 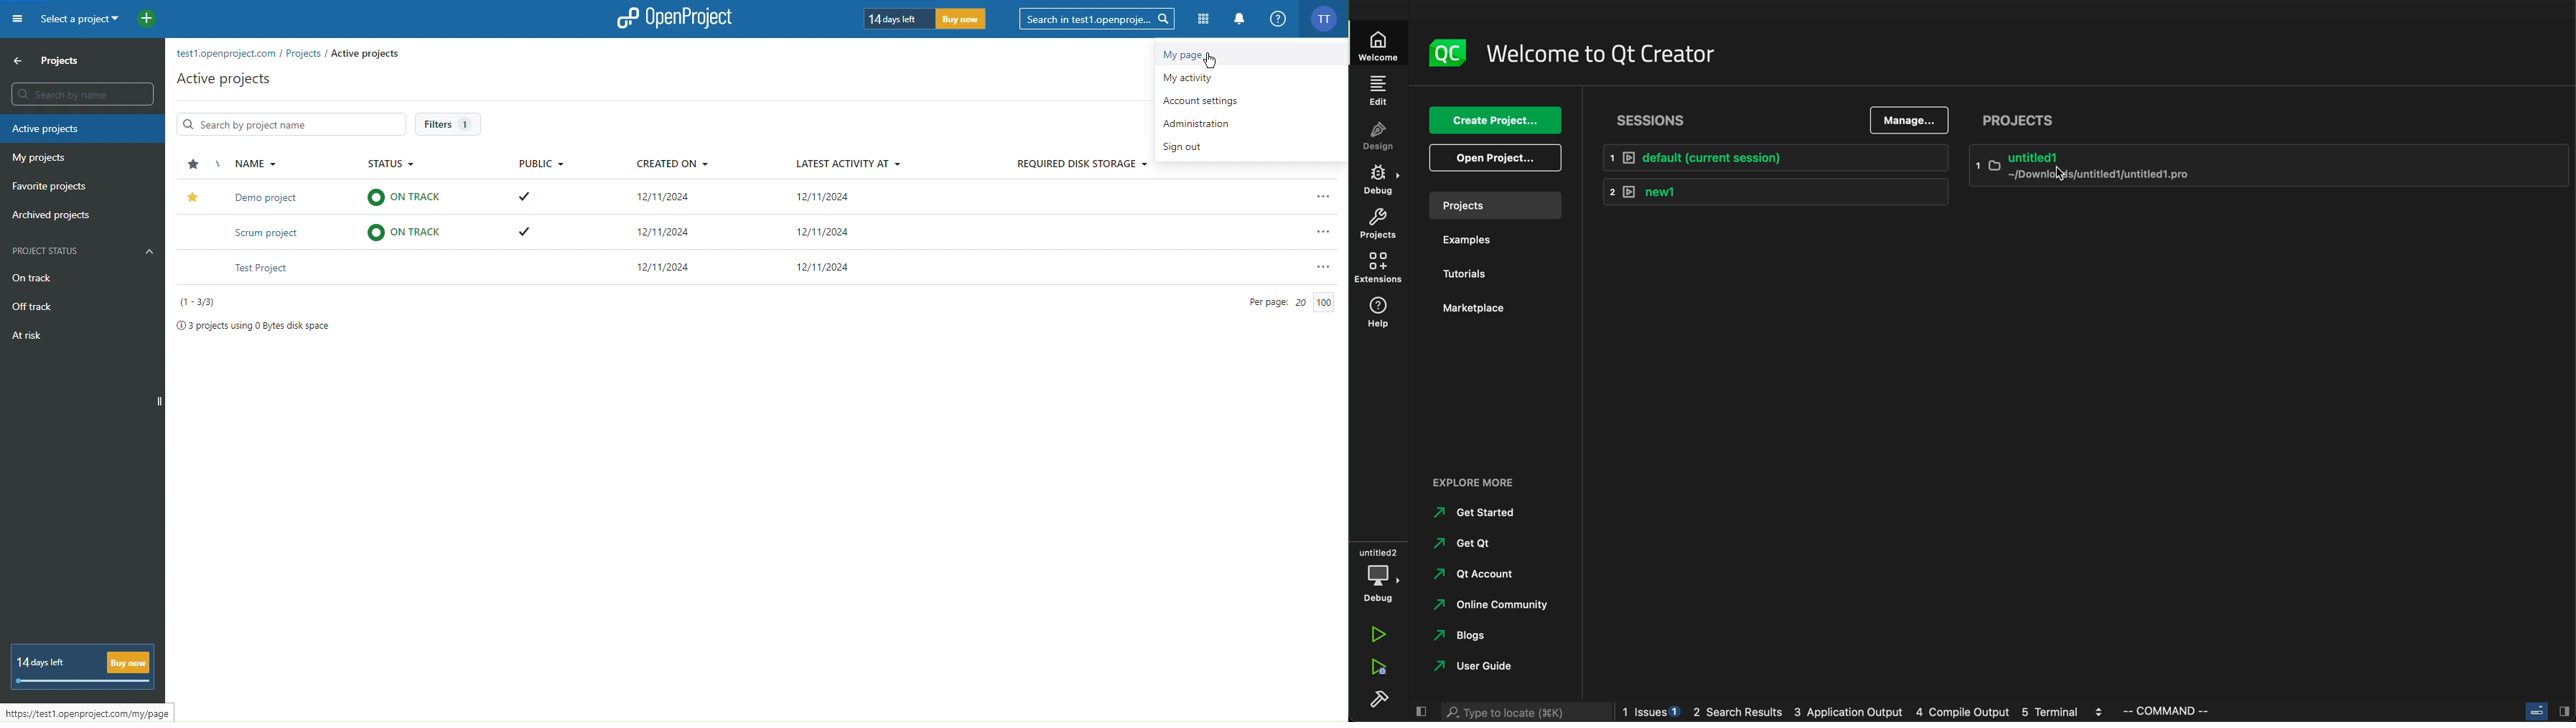 I want to click on logo, so click(x=1443, y=54).